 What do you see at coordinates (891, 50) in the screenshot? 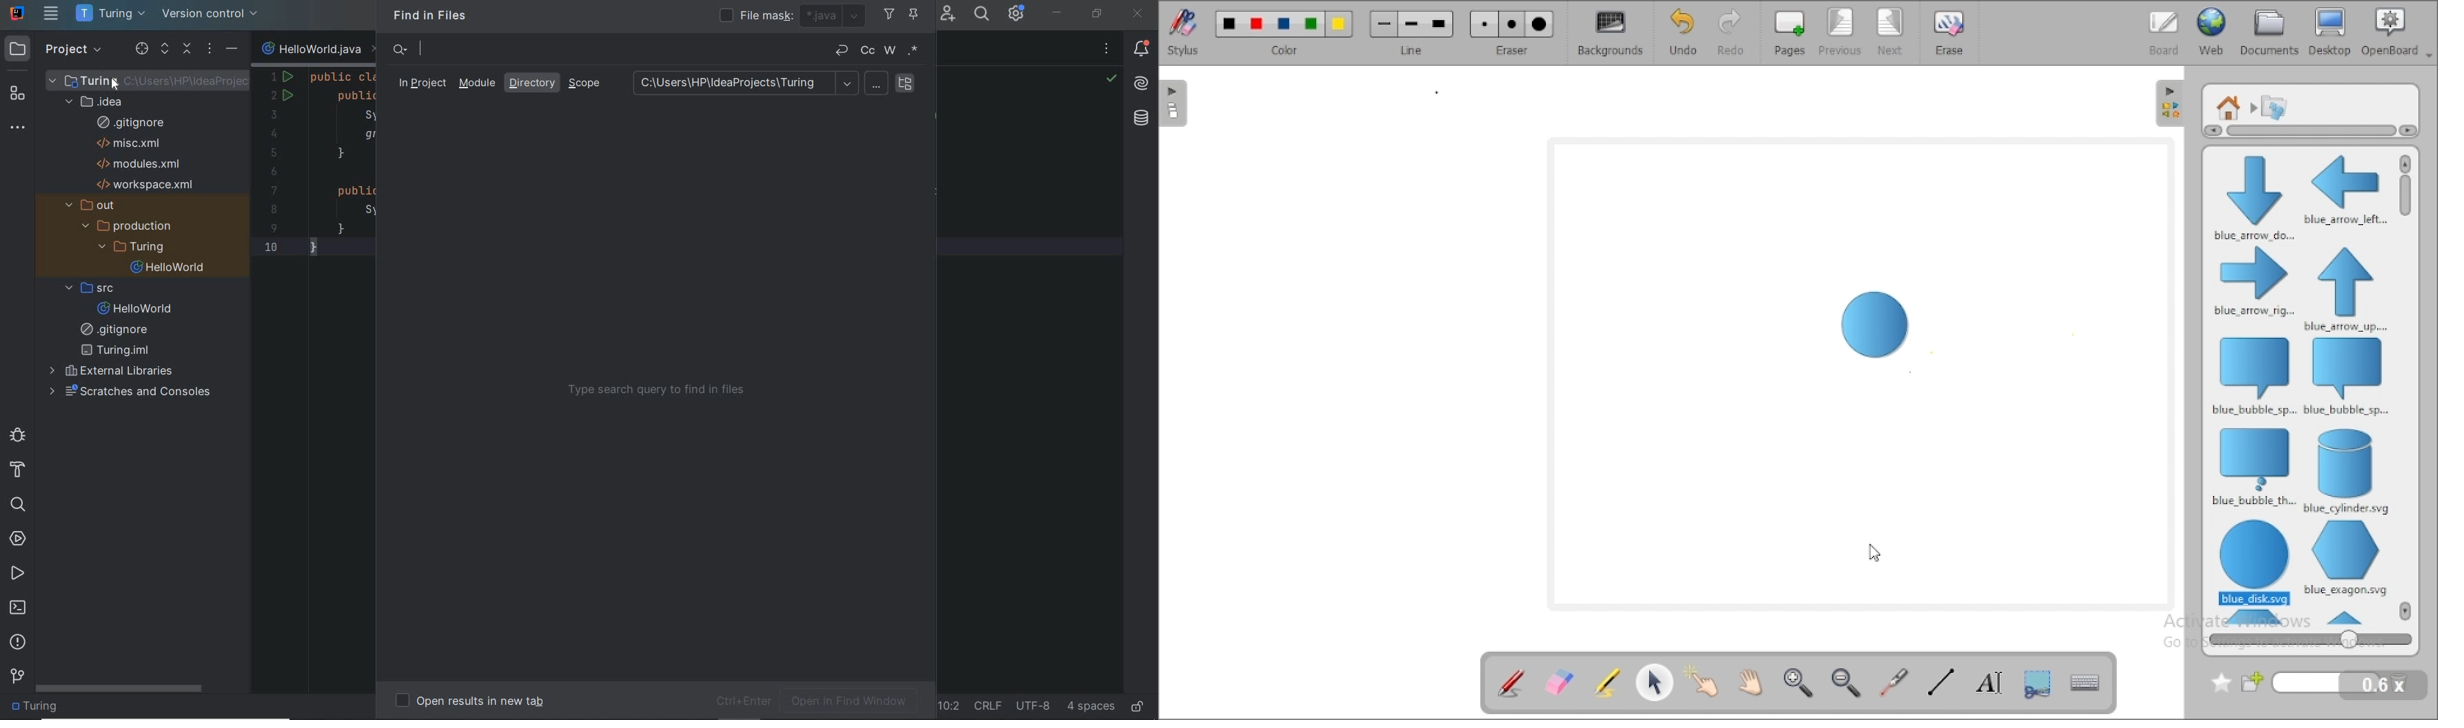
I see `words` at bounding box center [891, 50].